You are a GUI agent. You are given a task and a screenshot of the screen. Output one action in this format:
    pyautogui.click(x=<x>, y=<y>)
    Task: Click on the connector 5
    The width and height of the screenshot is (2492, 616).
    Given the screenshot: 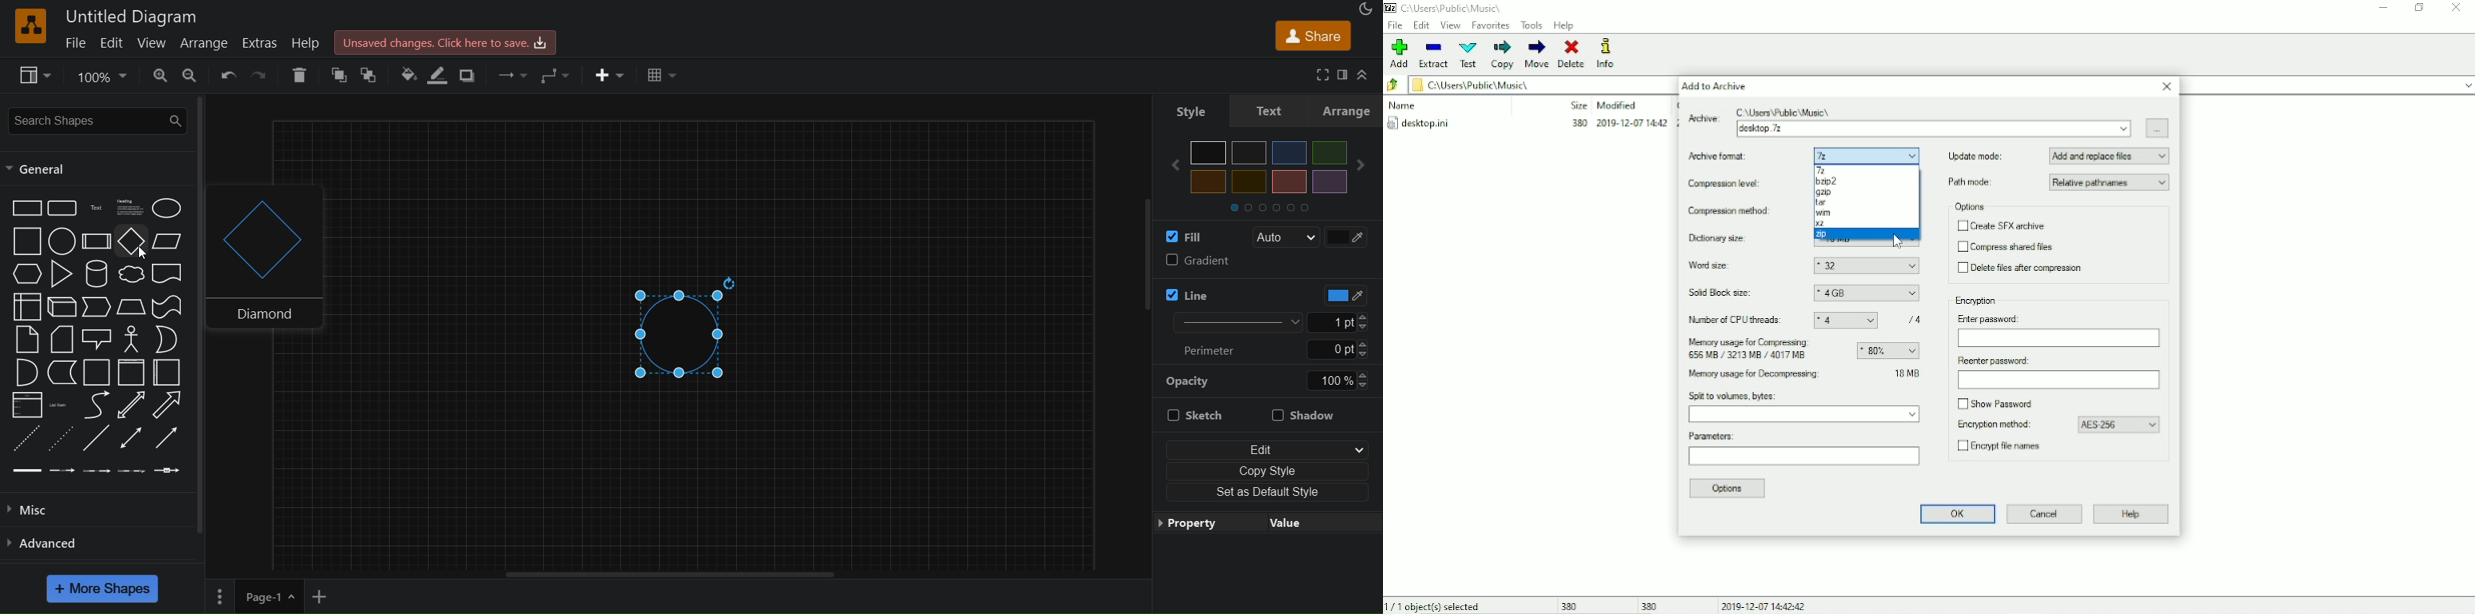 What is the action you would take?
    pyautogui.click(x=166, y=471)
    